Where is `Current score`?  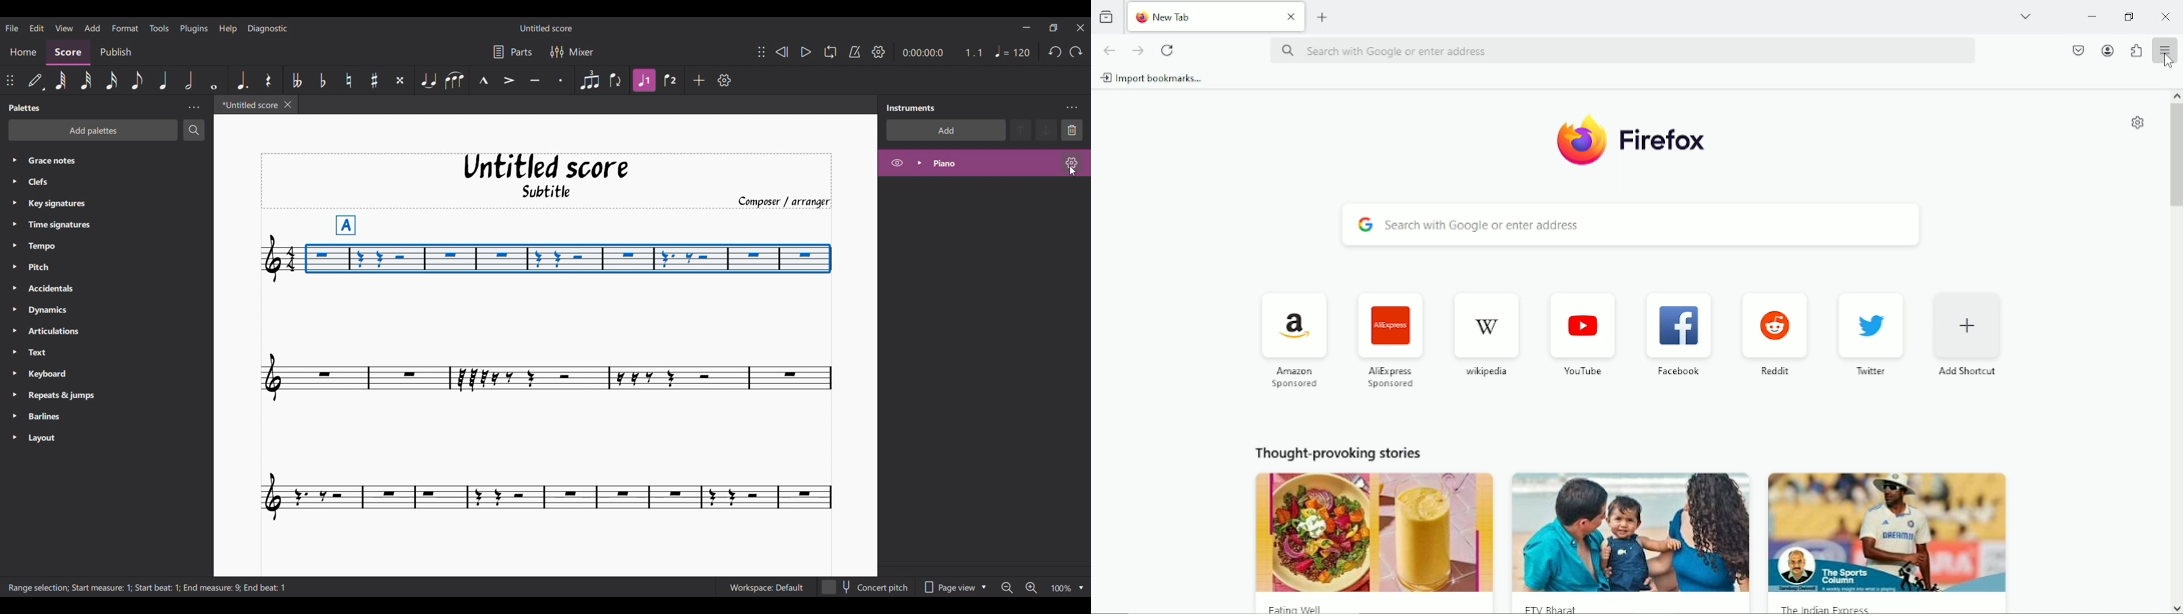 Current score is located at coordinates (547, 417).